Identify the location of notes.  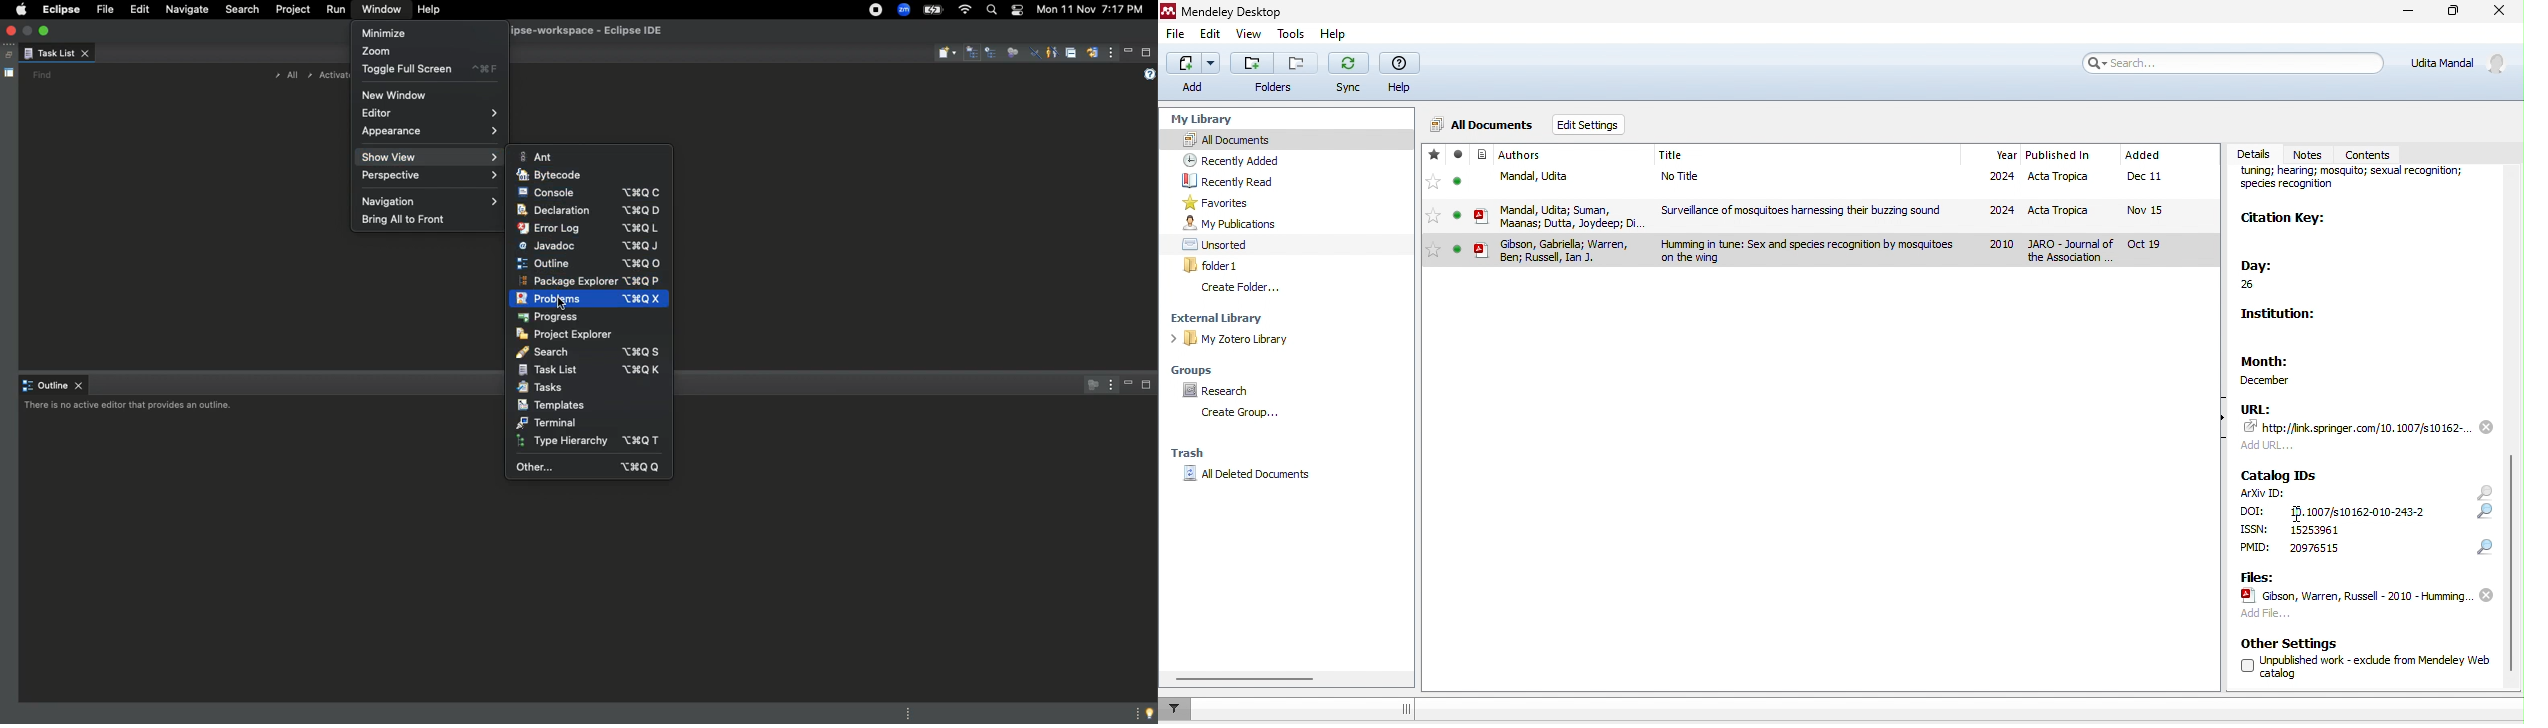
(2315, 153).